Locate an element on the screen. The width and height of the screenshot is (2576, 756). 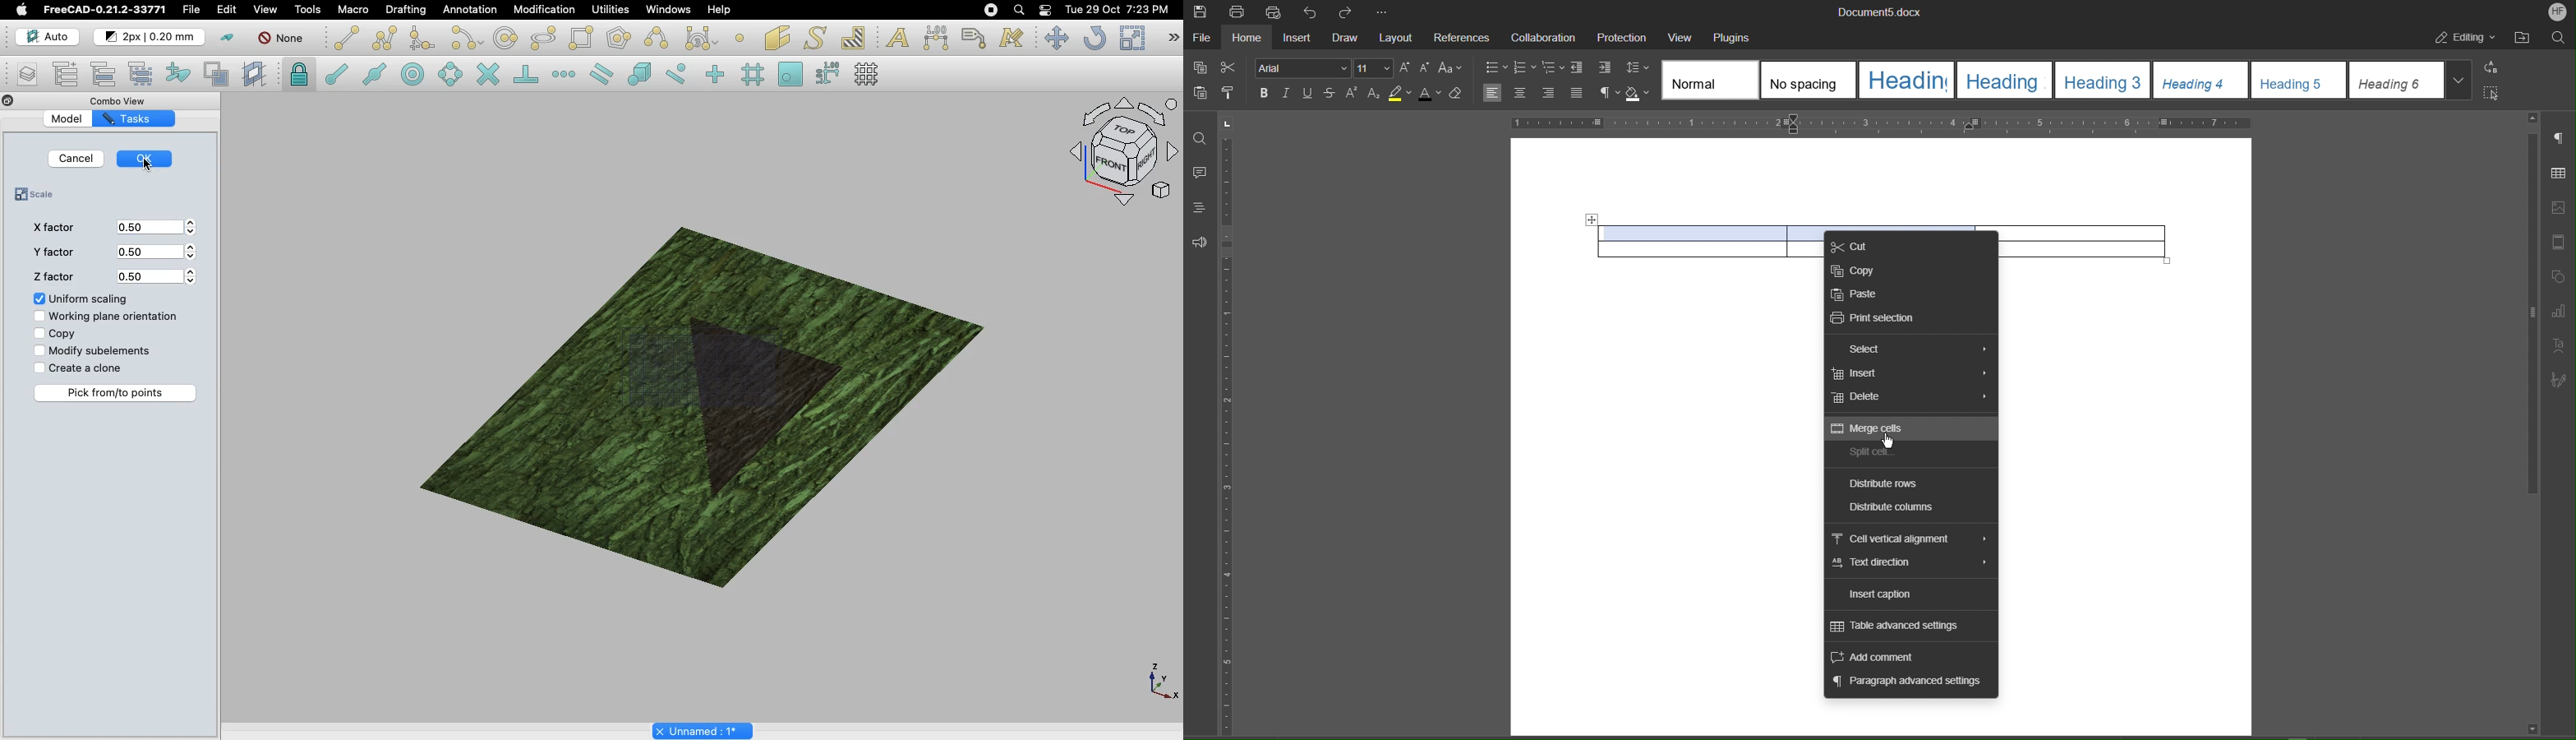
heading 6 is located at coordinates (2397, 80).